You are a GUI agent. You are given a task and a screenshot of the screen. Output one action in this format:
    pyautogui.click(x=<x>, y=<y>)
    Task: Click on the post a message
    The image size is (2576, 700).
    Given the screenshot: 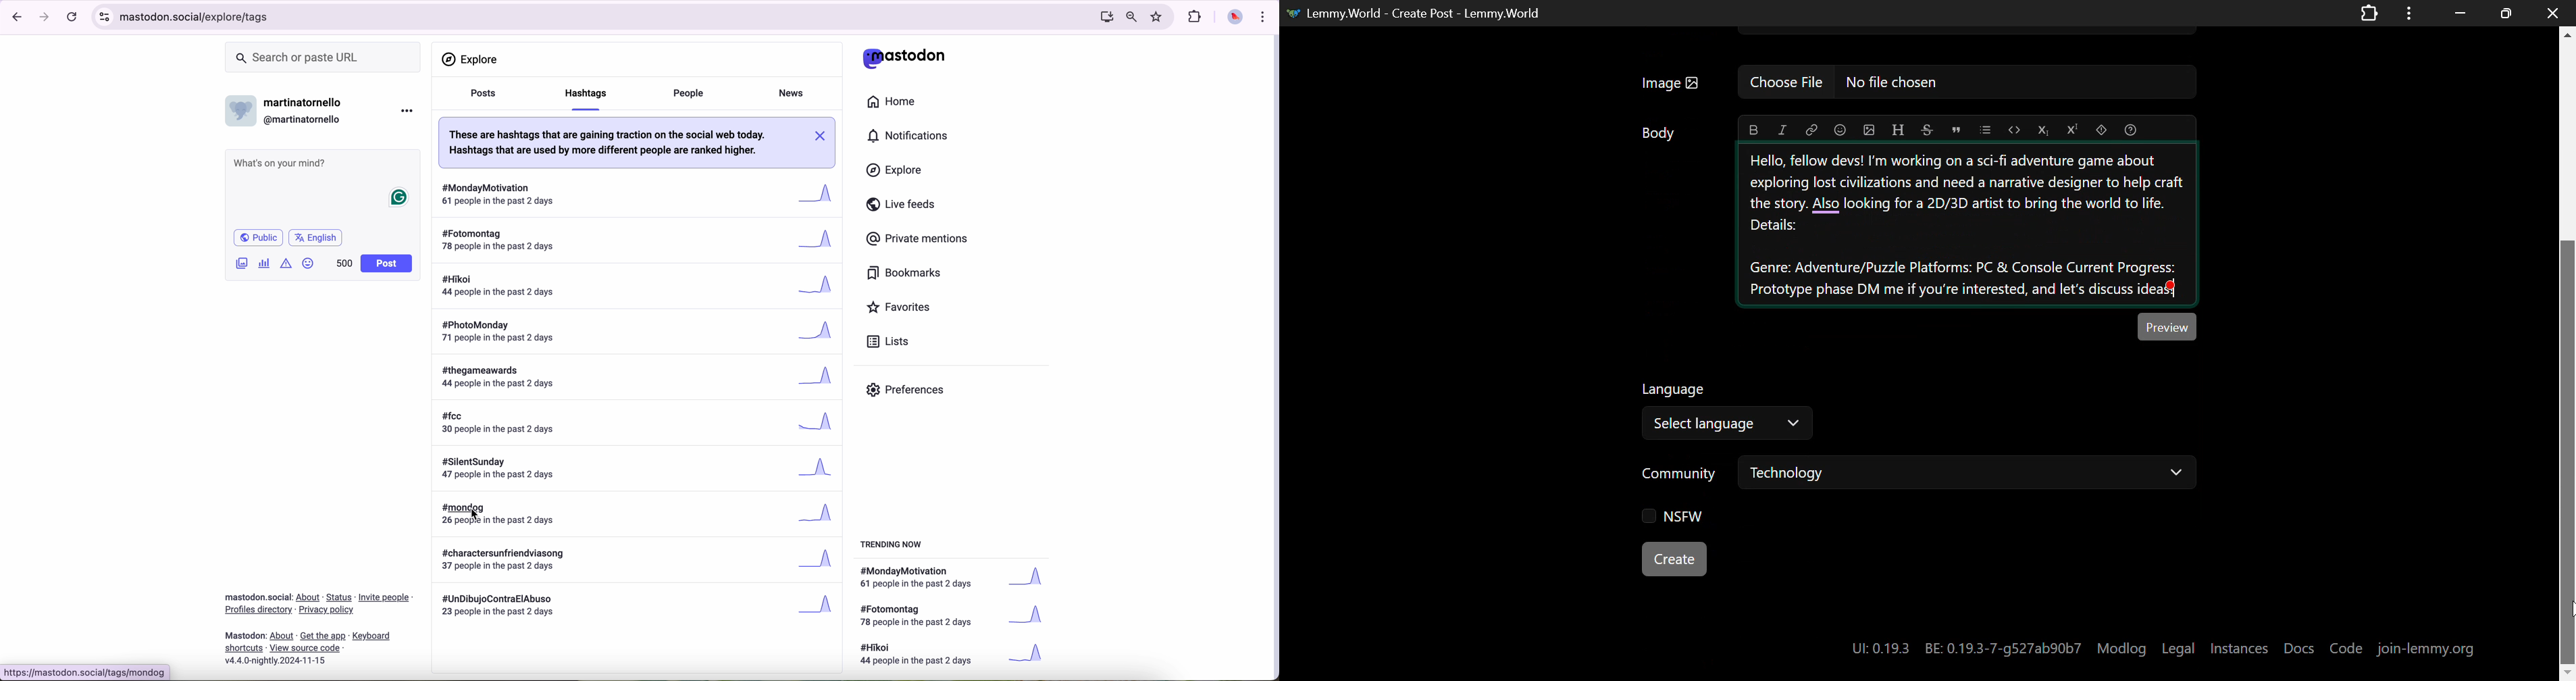 What is the action you would take?
    pyautogui.click(x=324, y=165)
    